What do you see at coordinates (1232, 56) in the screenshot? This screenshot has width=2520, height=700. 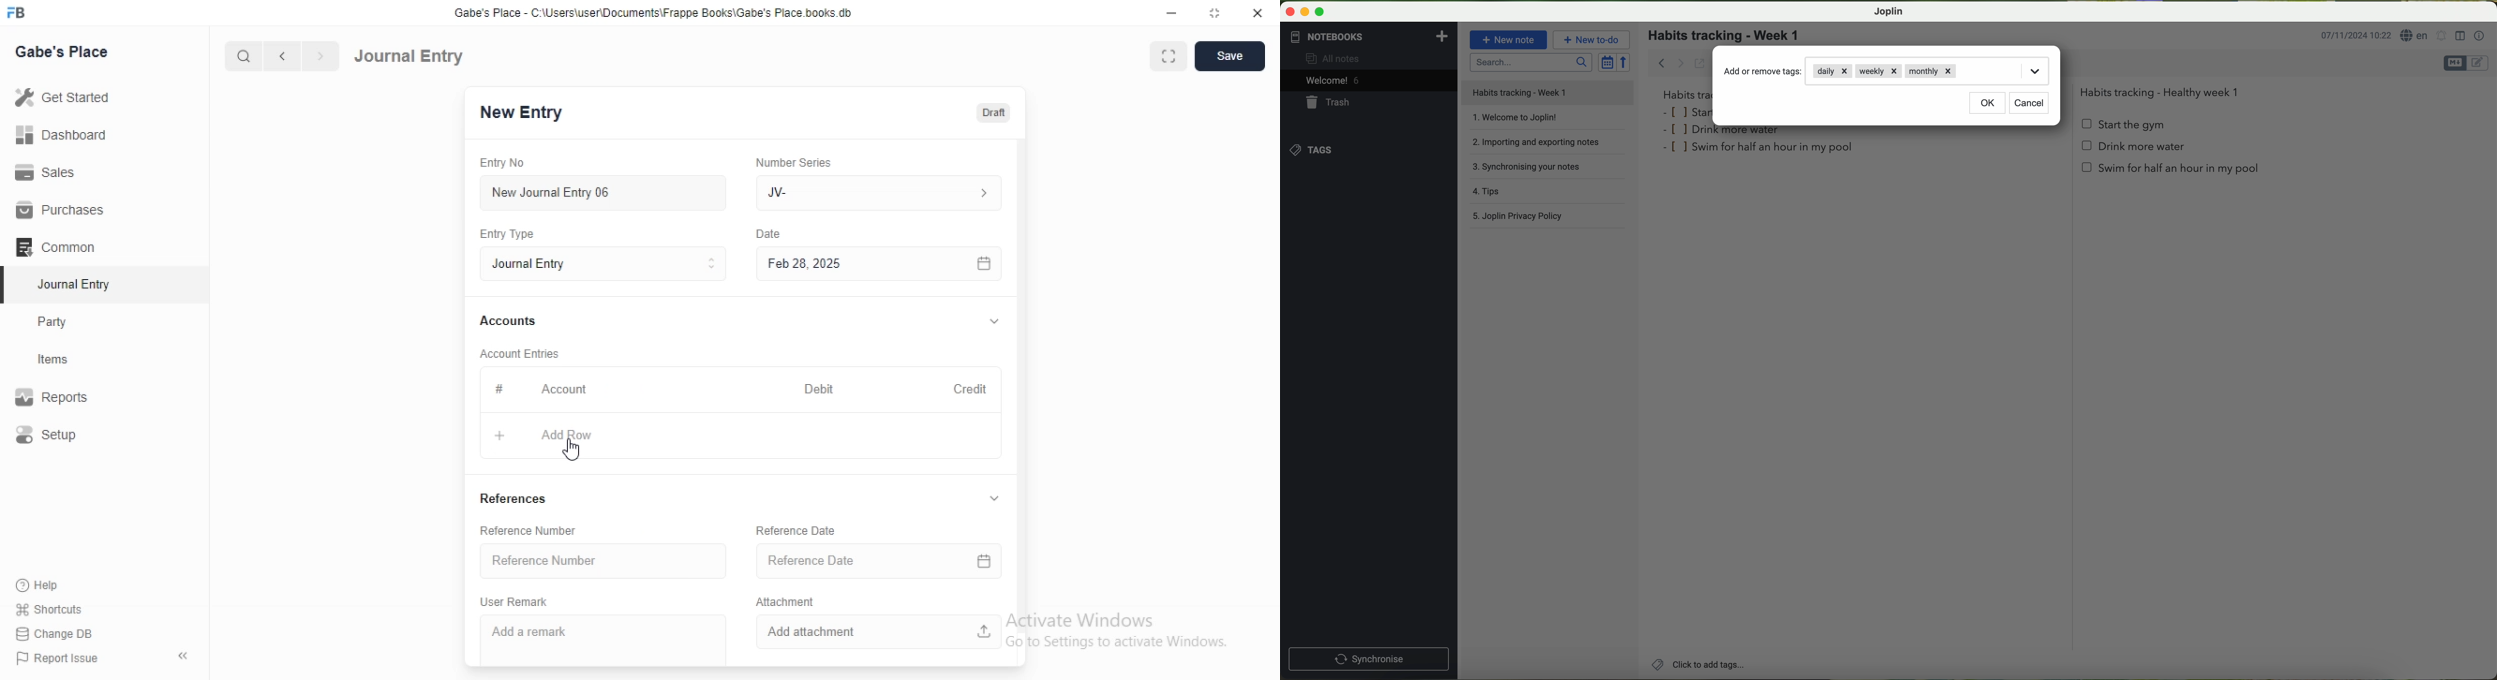 I see `save` at bounding box center [1232, 56].